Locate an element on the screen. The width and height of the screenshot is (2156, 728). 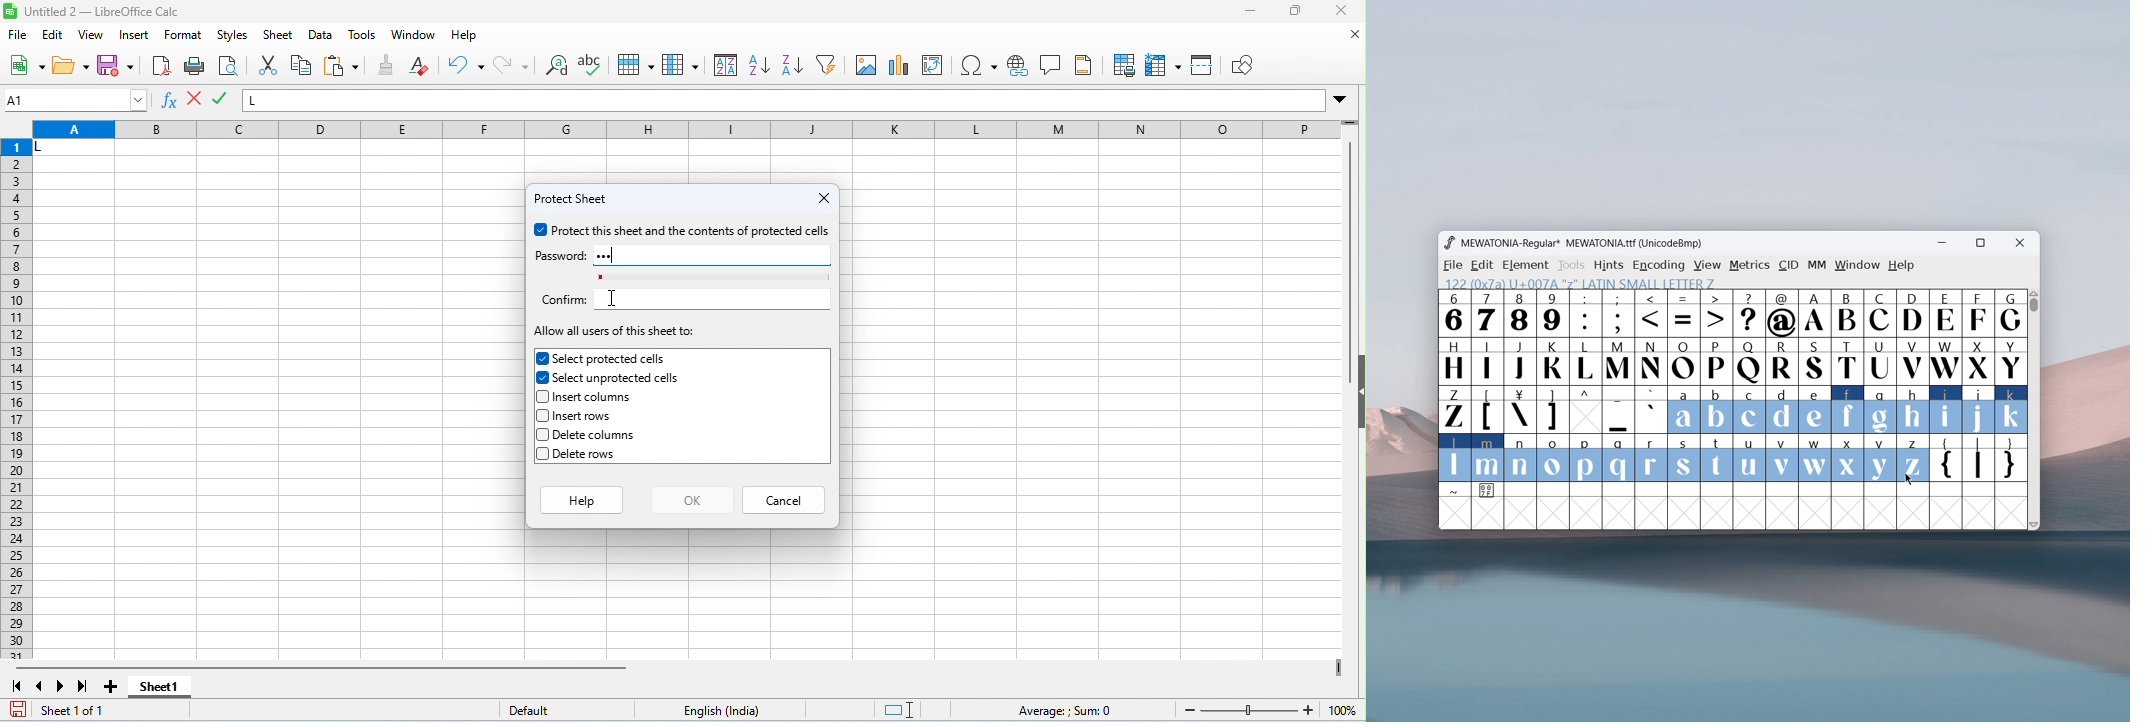
N is located at coordinates (1651, 361).